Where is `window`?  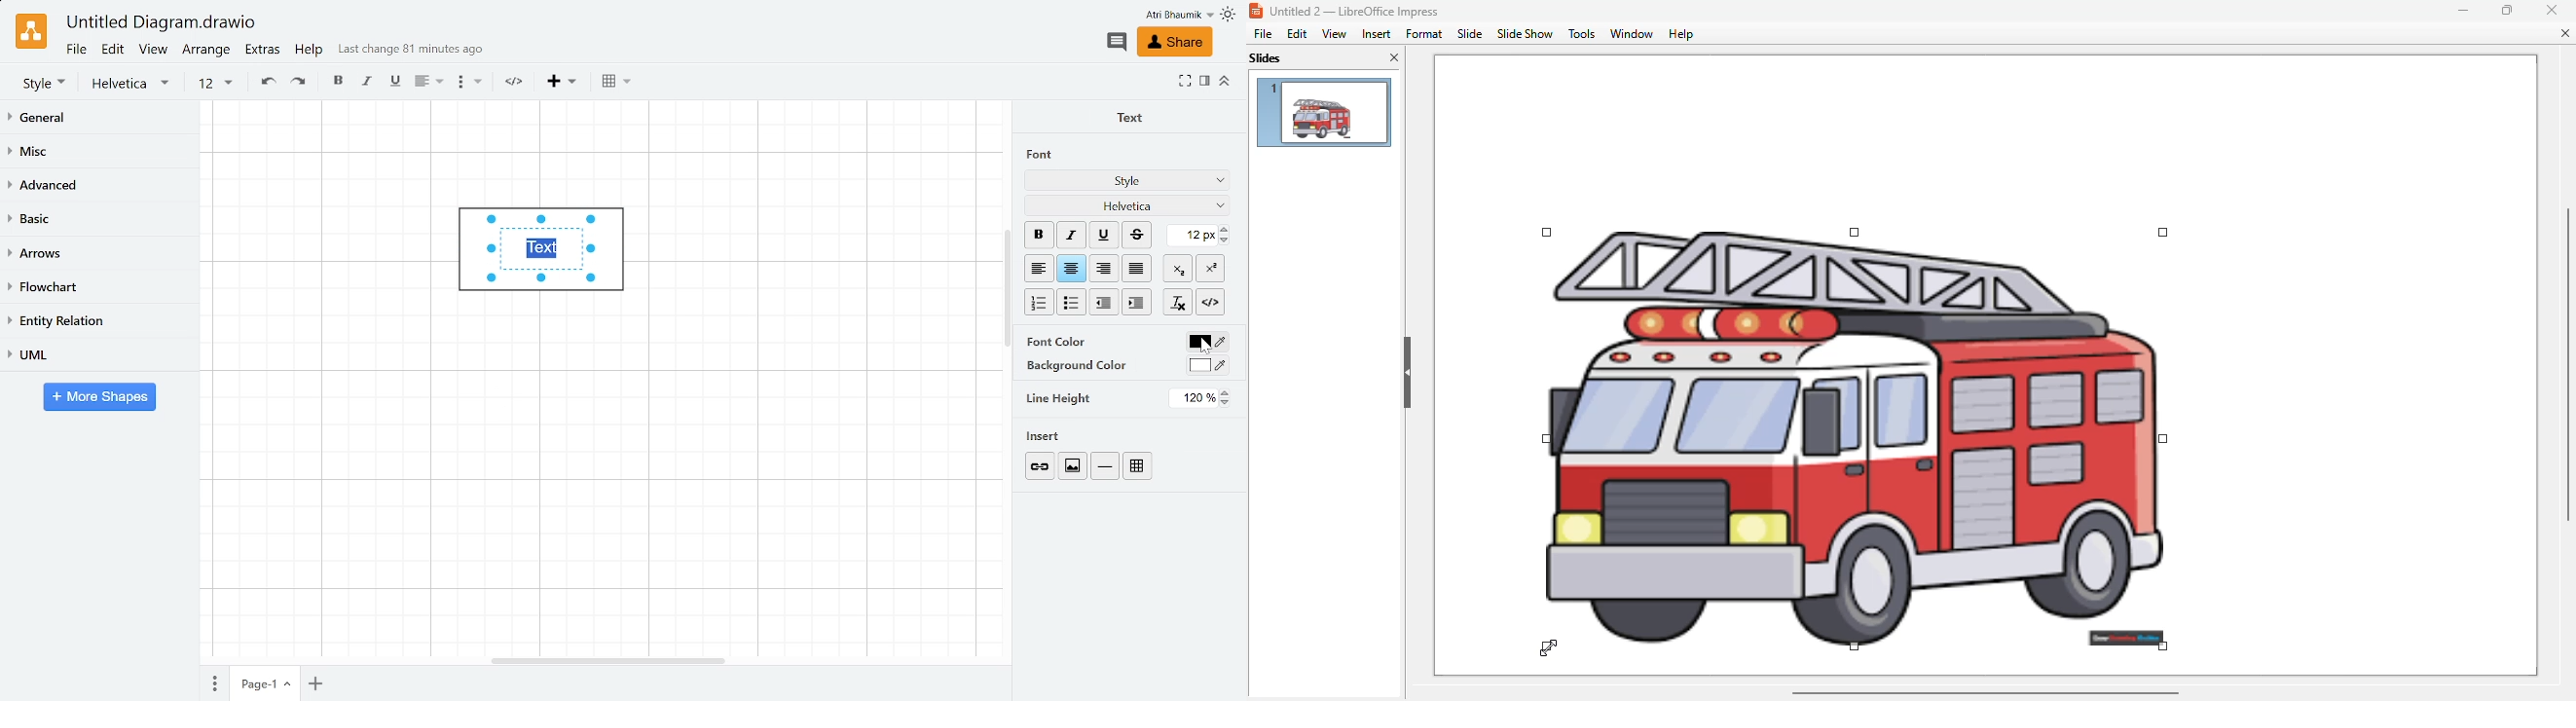 window is located at coordinates (1630, 33).